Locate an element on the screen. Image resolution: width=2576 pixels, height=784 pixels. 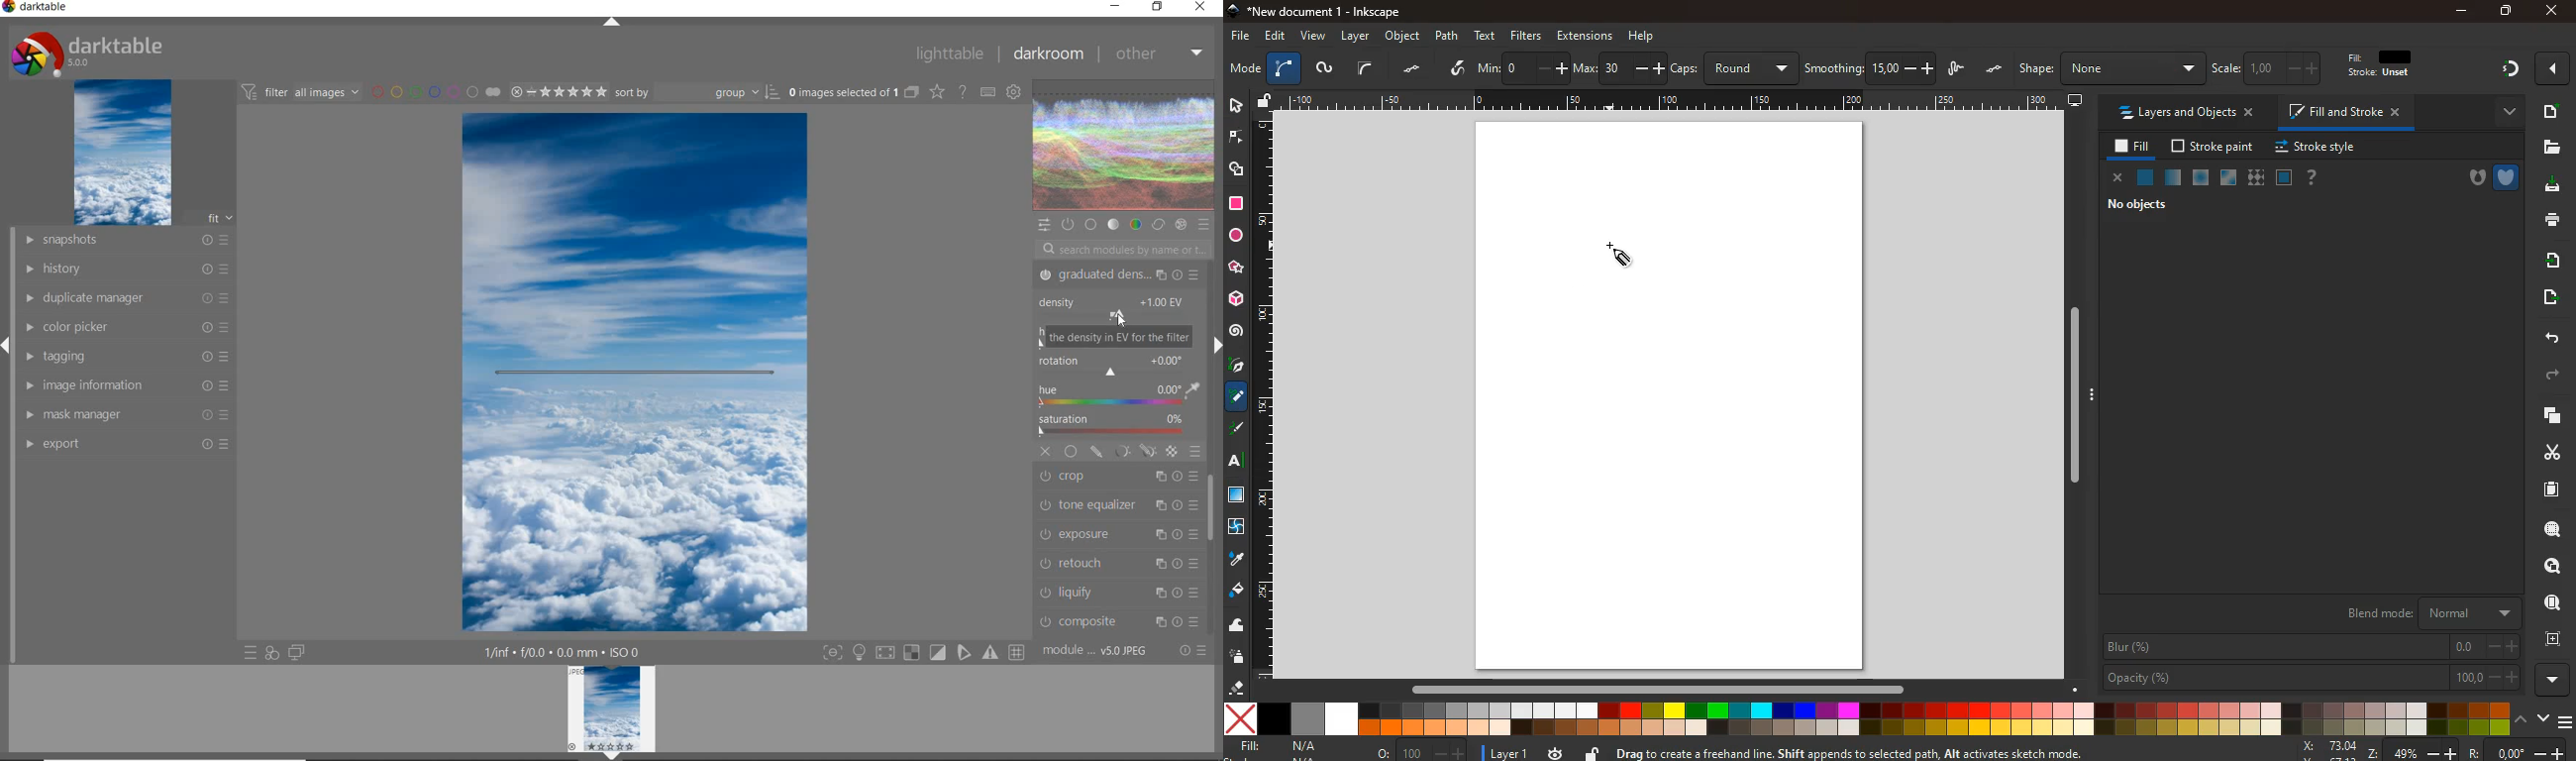
MASKING OPTIONS is located at coordinates (1134, 452).